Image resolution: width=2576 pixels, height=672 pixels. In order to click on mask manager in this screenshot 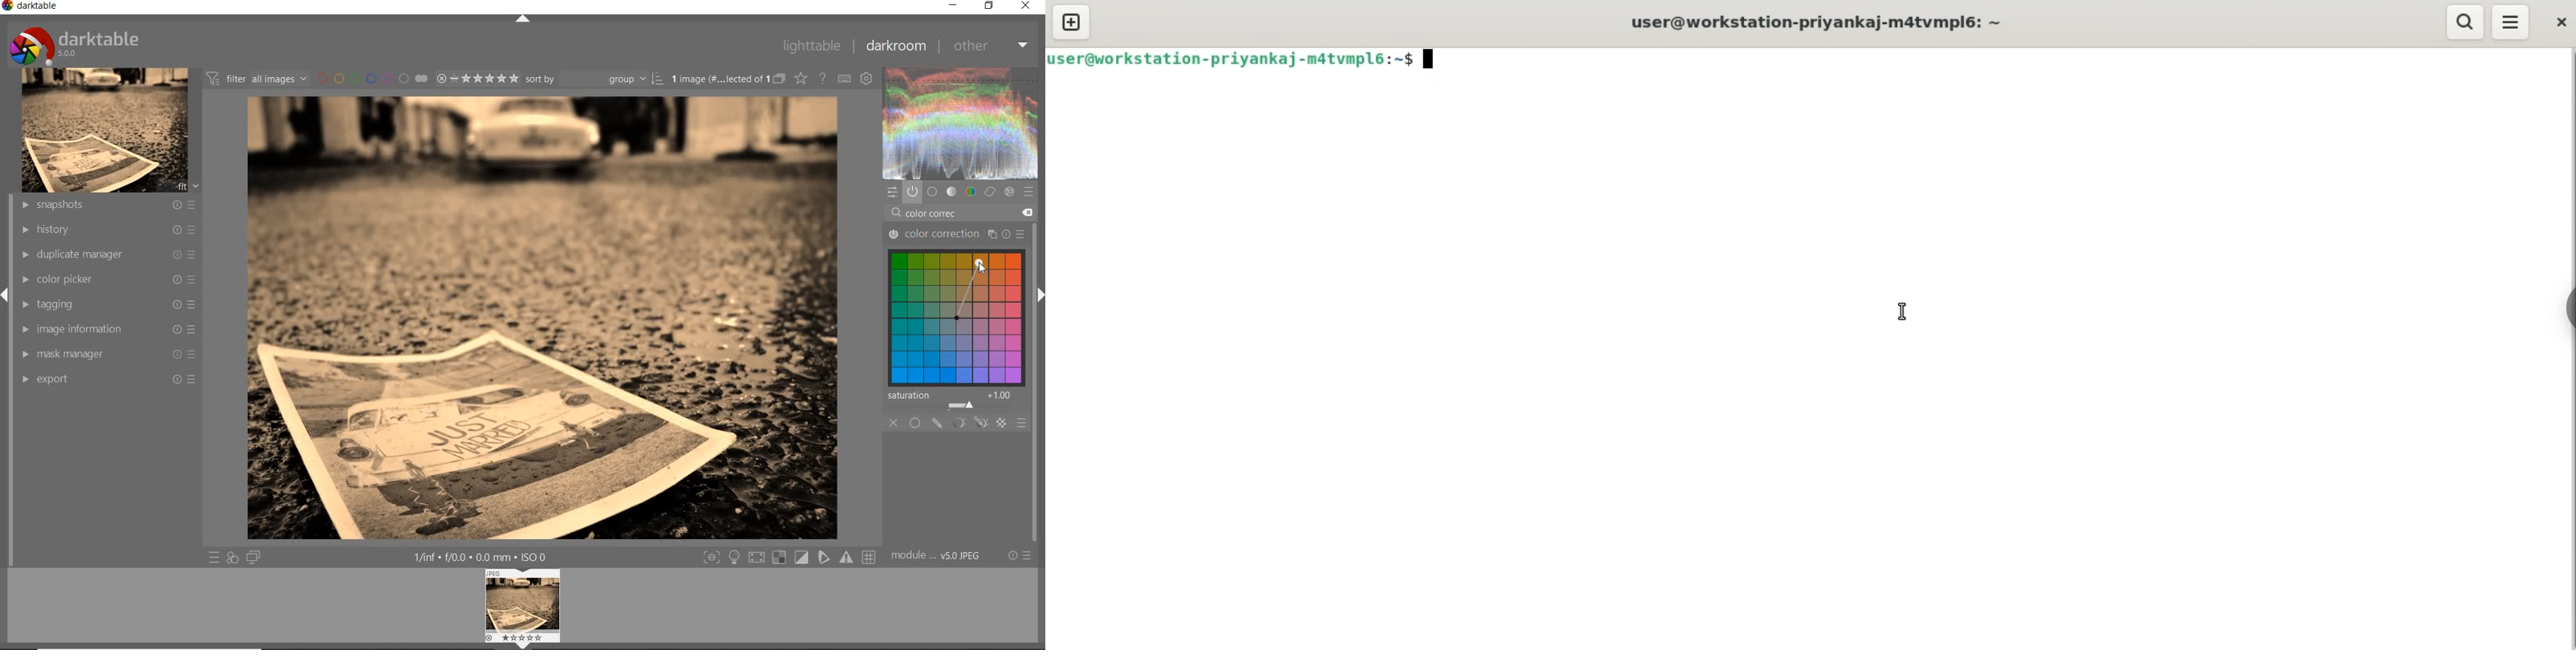, I will do `click(110, 353)`.